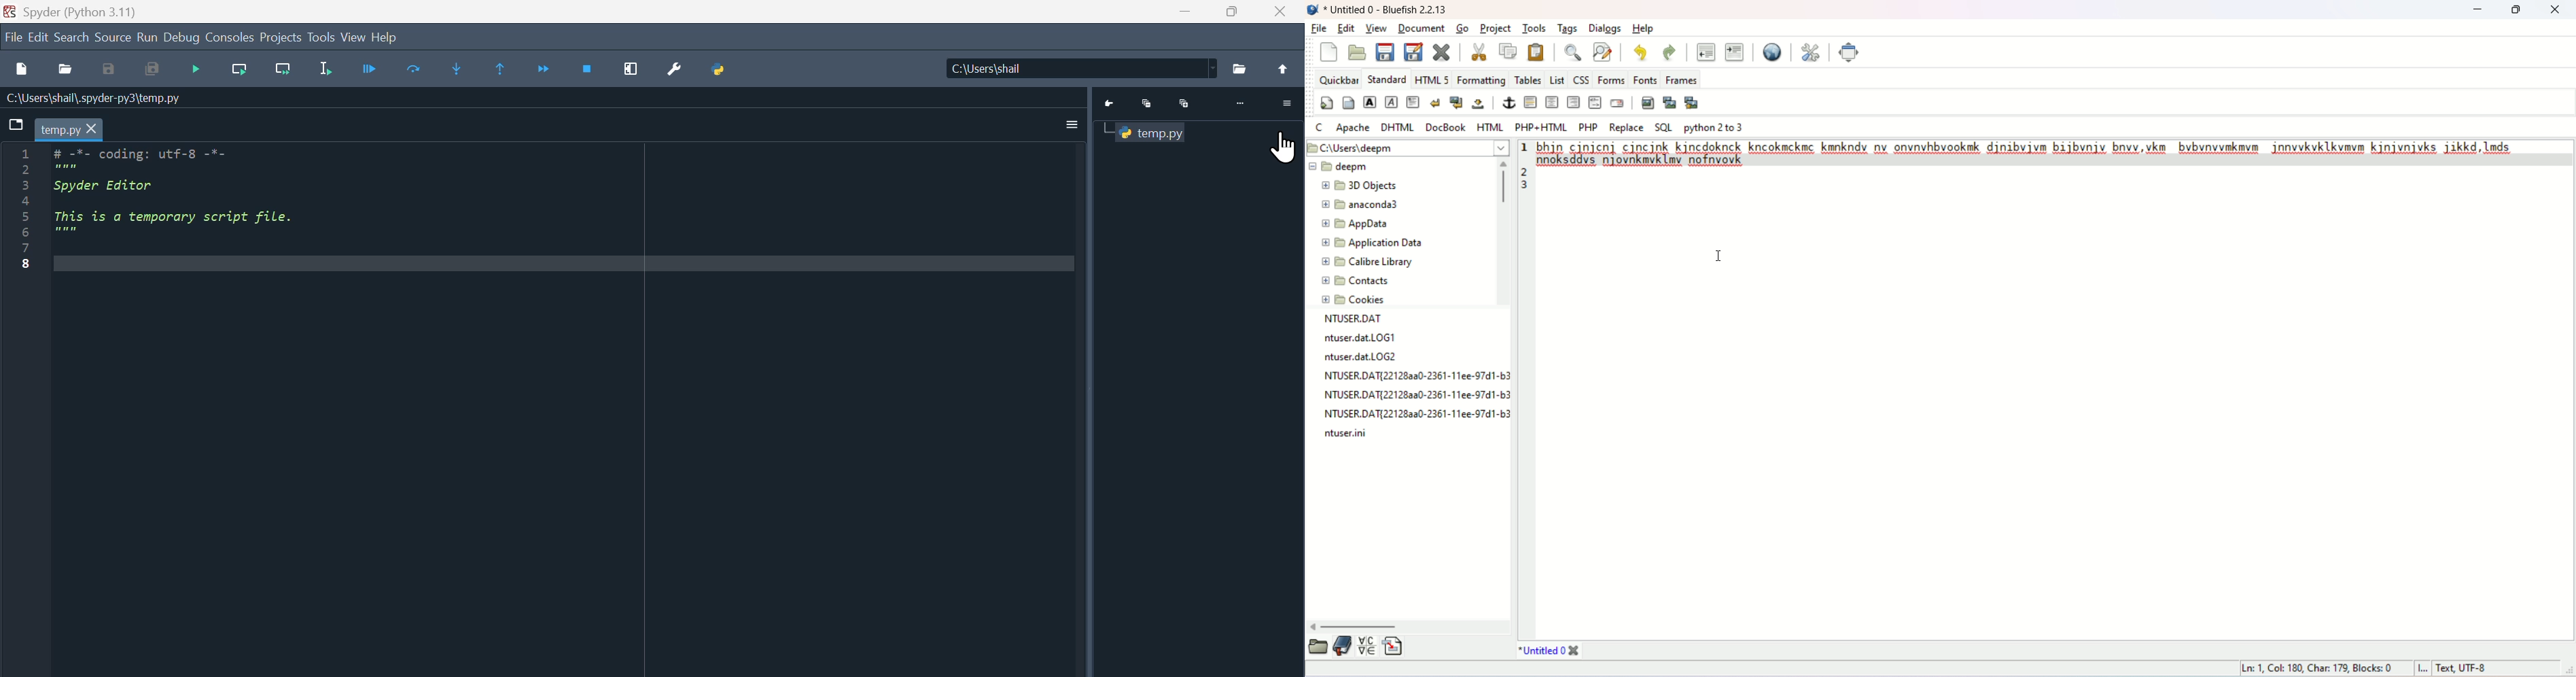  What do you see at coordinates (183, 37) in the screenshot?
I see `Debug` at bounding box center [183, 37].